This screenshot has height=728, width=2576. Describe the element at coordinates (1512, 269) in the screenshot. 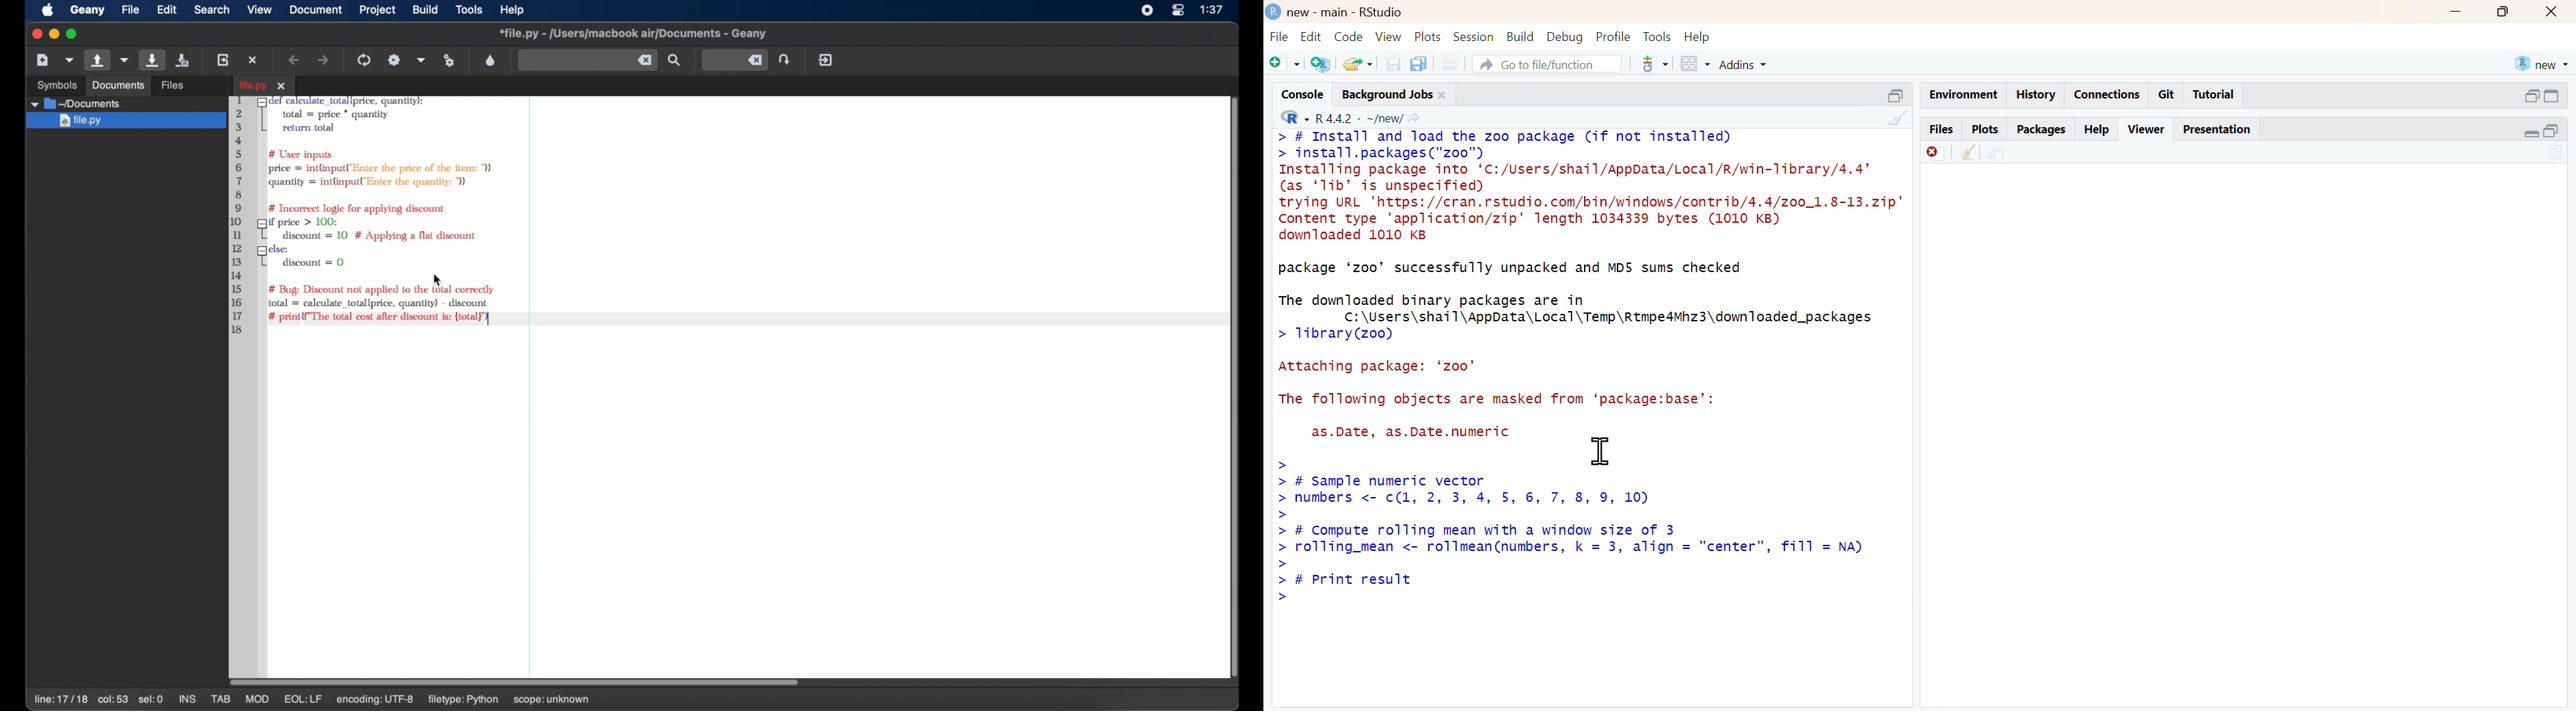

I see `package ‘zoo’ successfully unpacked and MD5 sums checked` at that location.